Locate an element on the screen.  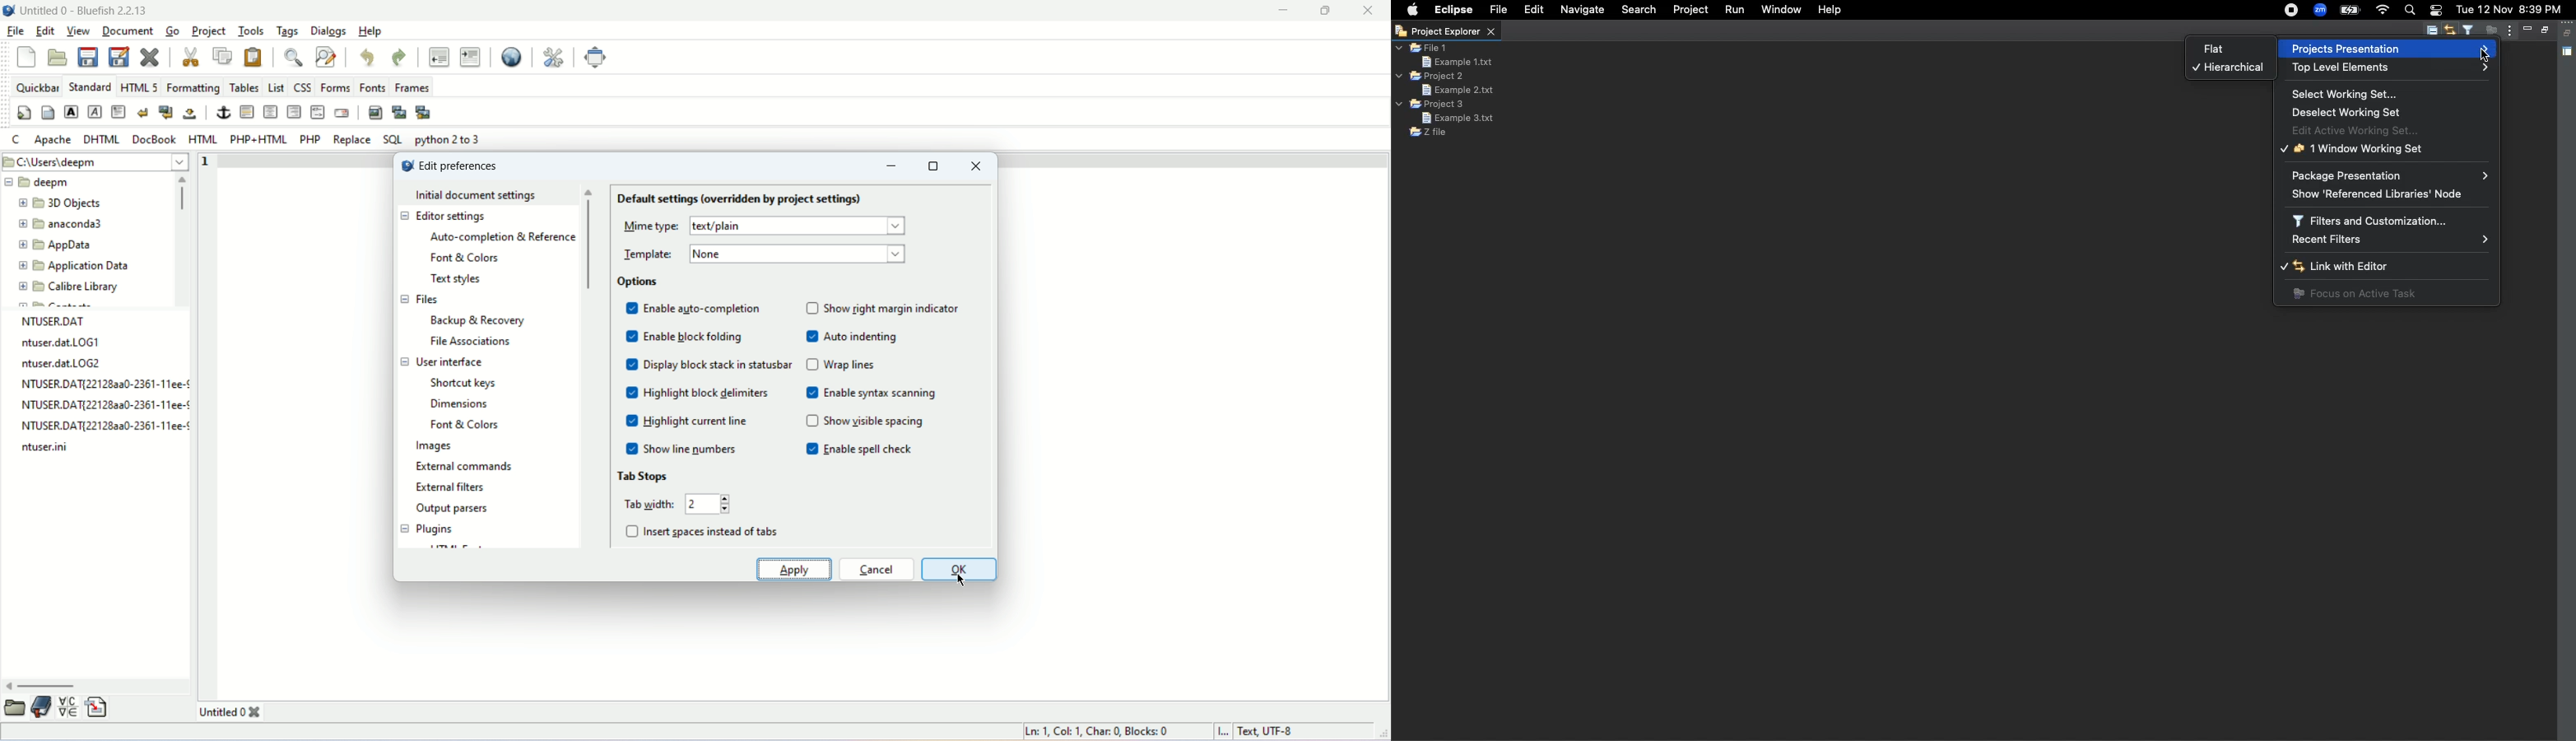
apply is located at coordinates (794, 571).